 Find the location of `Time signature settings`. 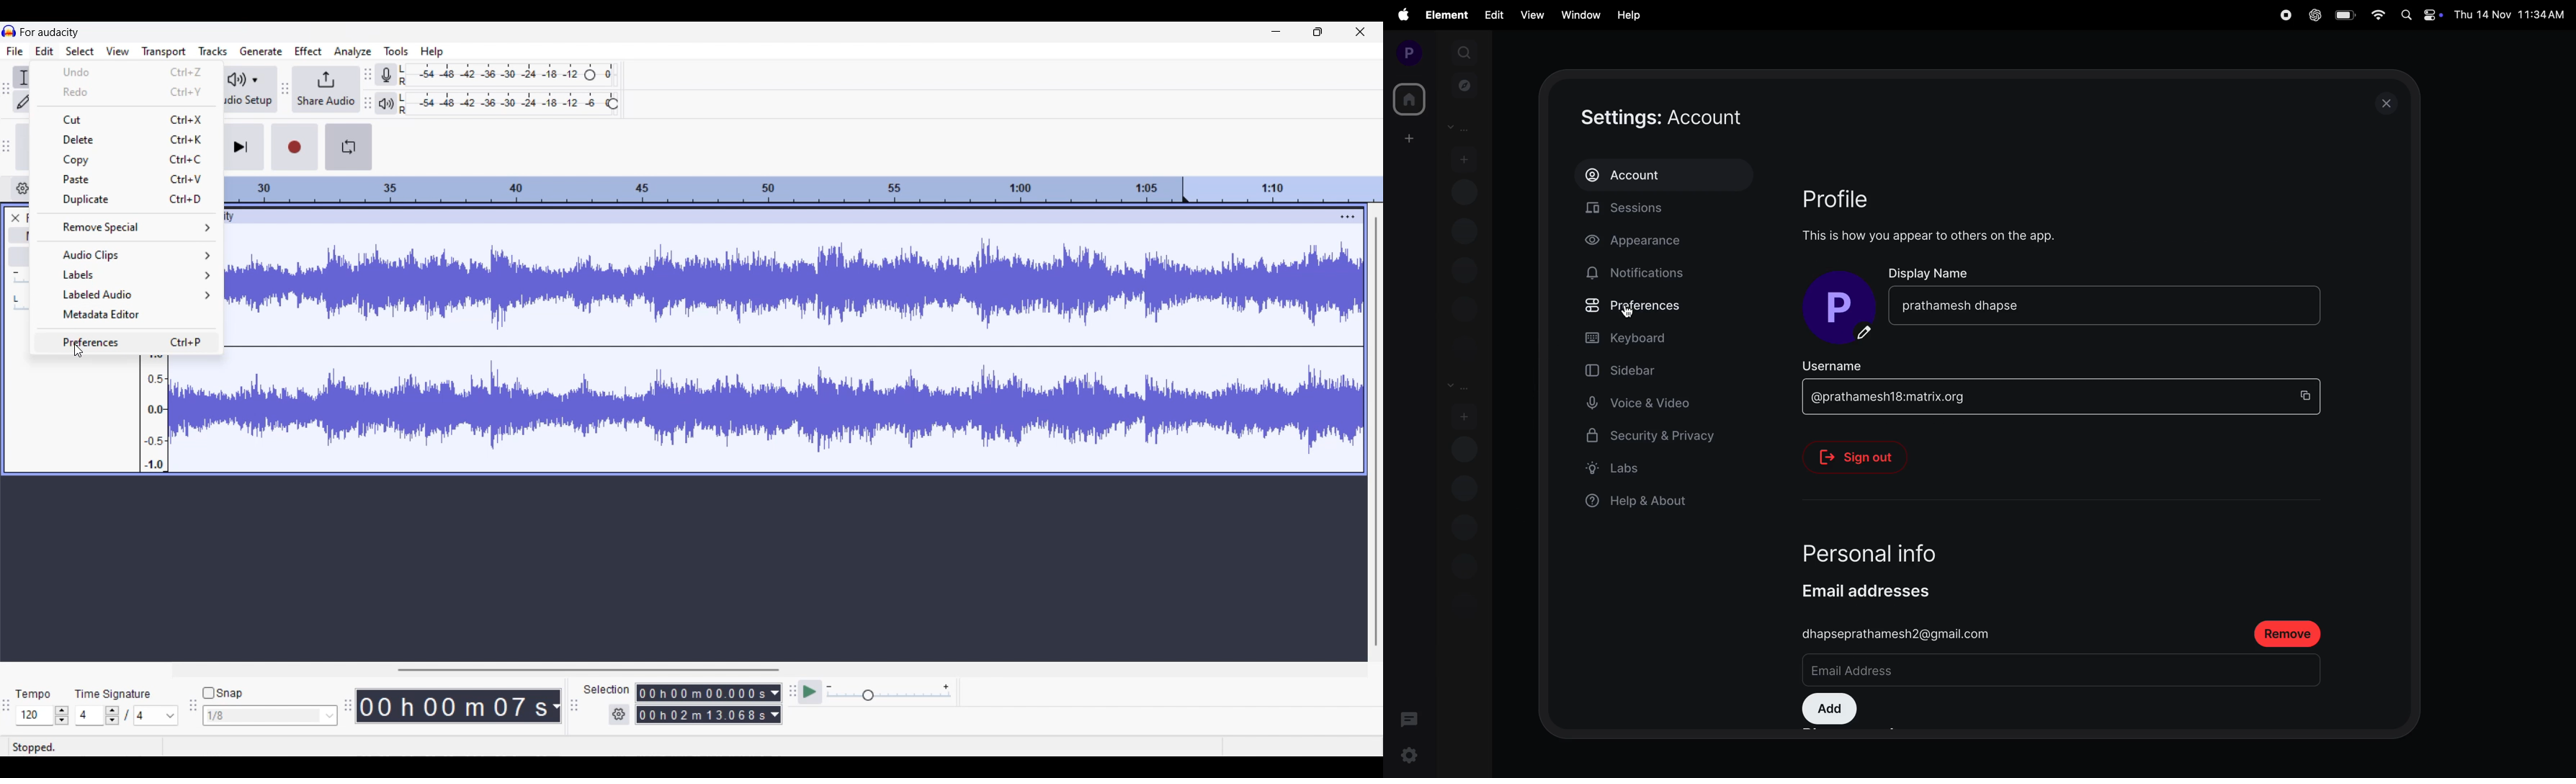

Time signature settings is located at coordinates (128, 715).